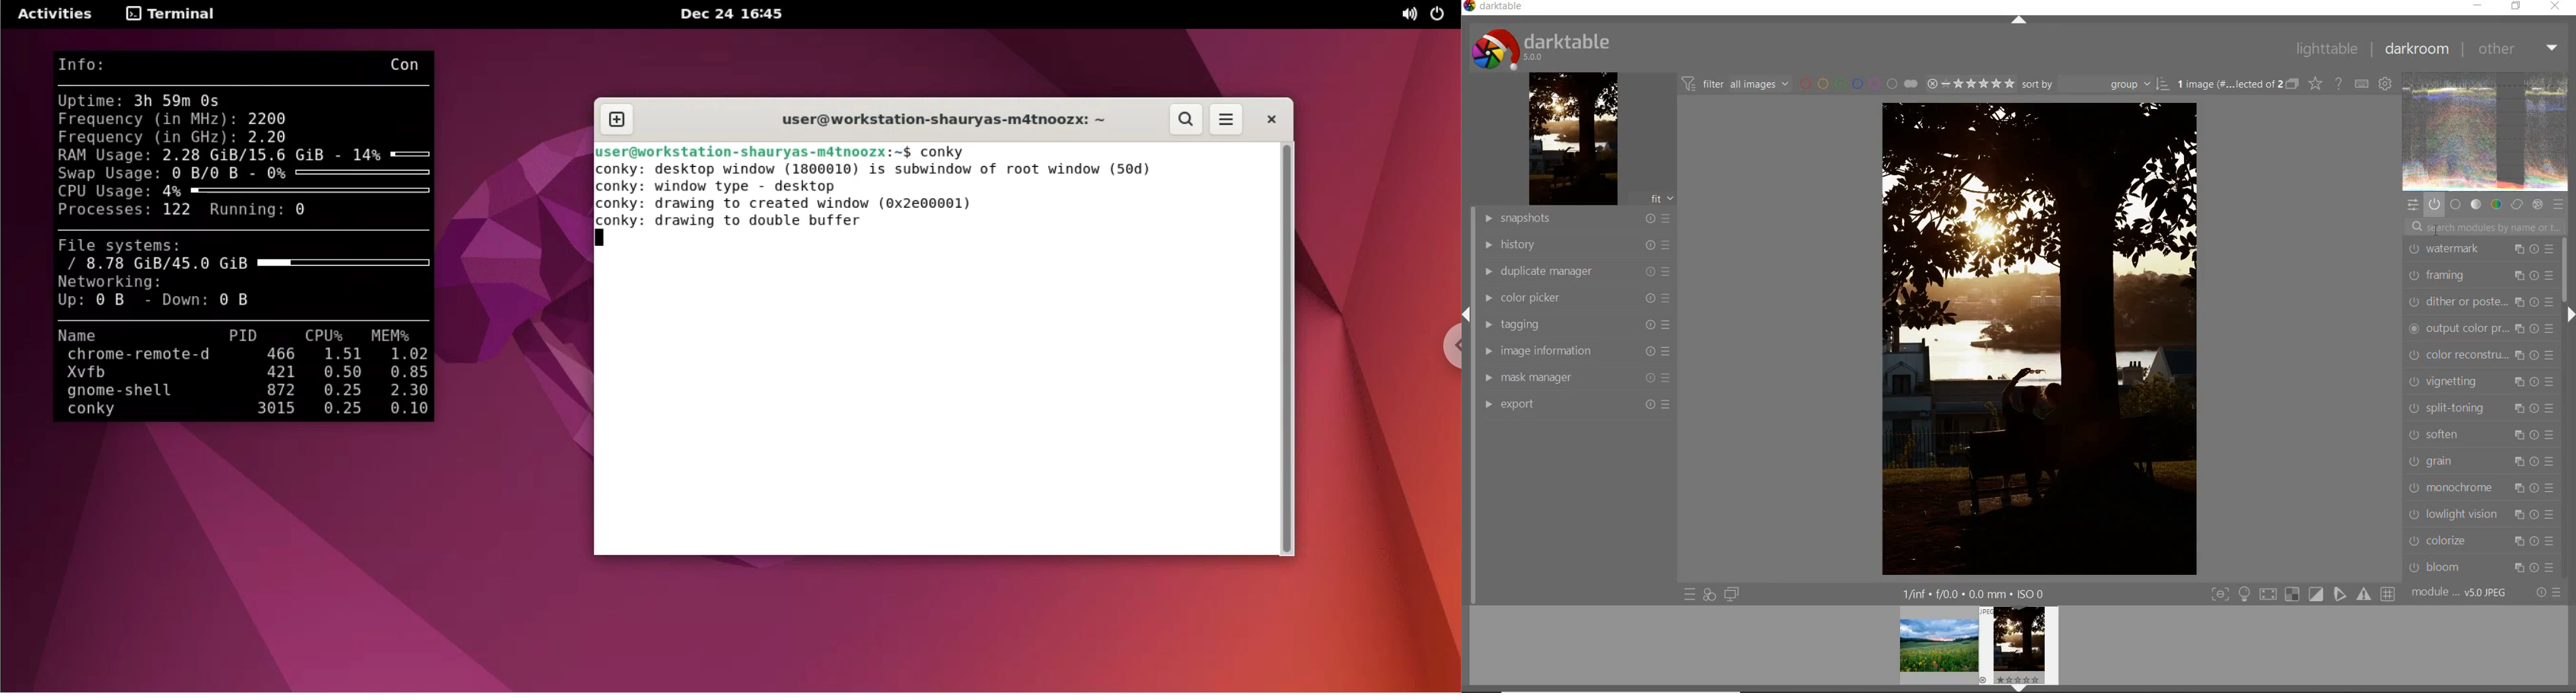 The image size is (2576, 700). Describe the element at coordinates (1575, 406) in the screenshot. I see `export` at that location.